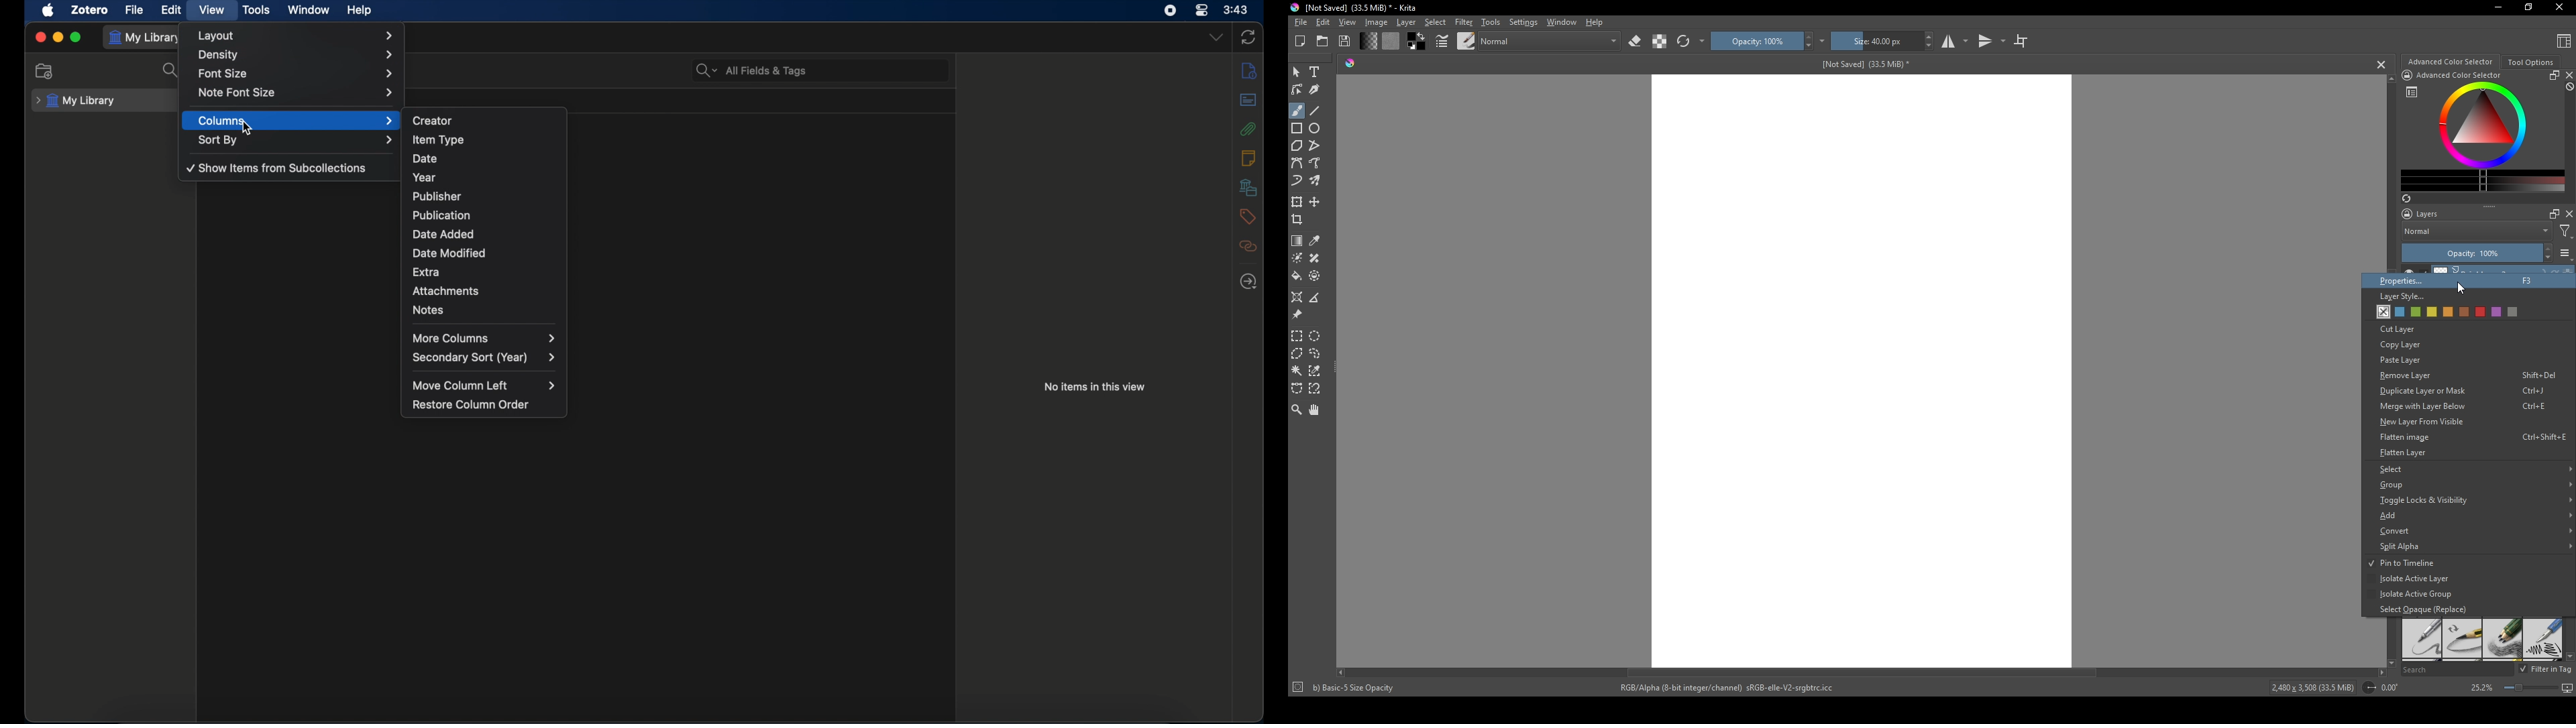 The width and height of the screenshot is (2576, 728). What do you see at coordinates (1733, 688) in the screenshot?
I see `RGB/Alpha (8-bit integer/channel) sRGB-elle-V2-srgbtrc.icc` at bounding box center [1733, 688].